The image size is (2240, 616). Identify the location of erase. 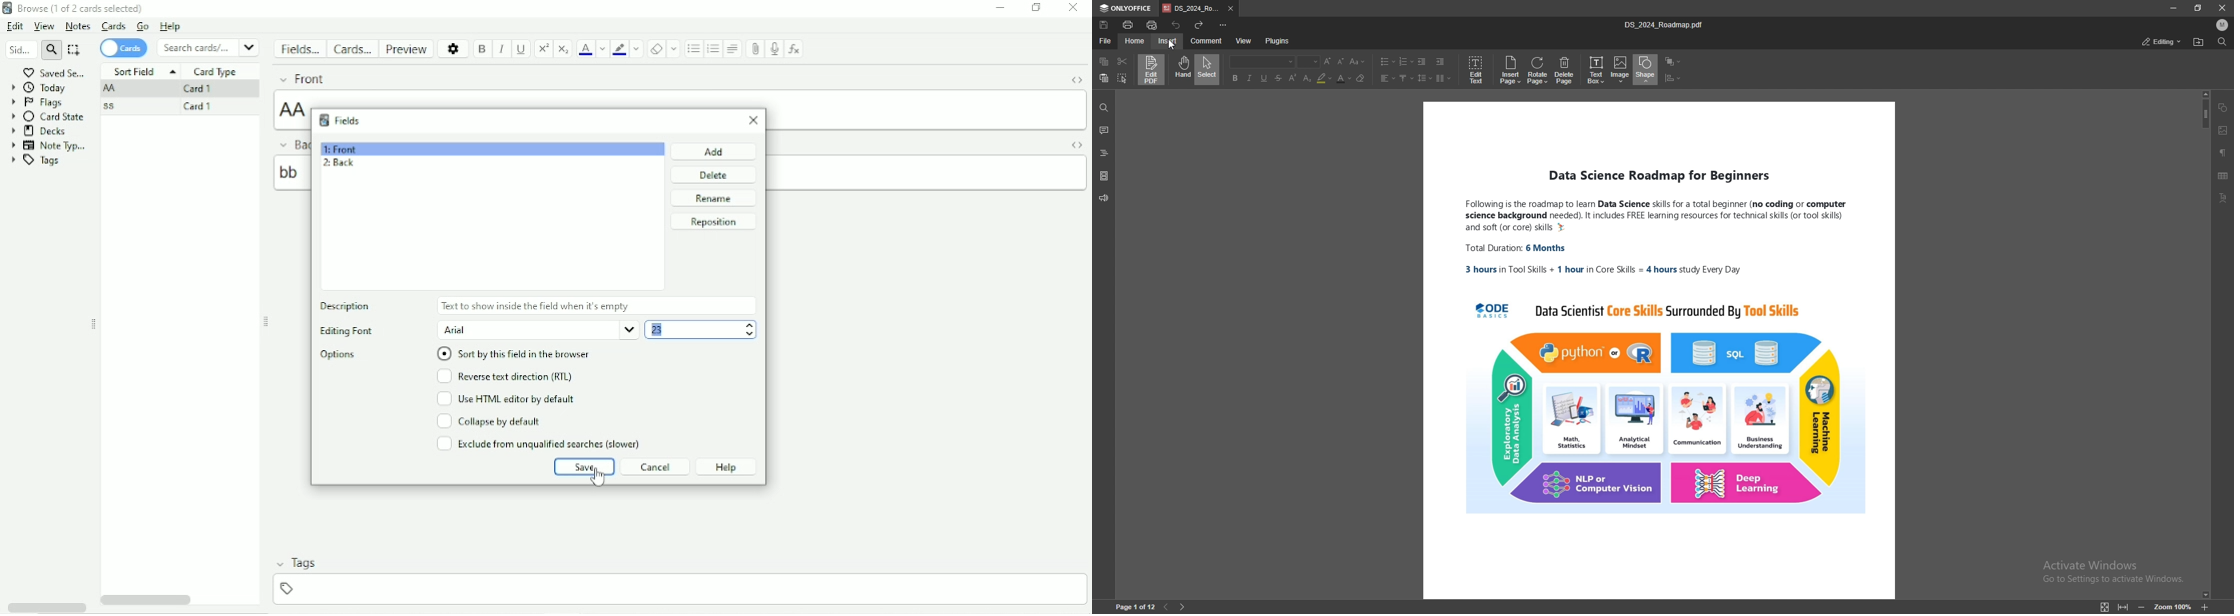
(1361, 78).